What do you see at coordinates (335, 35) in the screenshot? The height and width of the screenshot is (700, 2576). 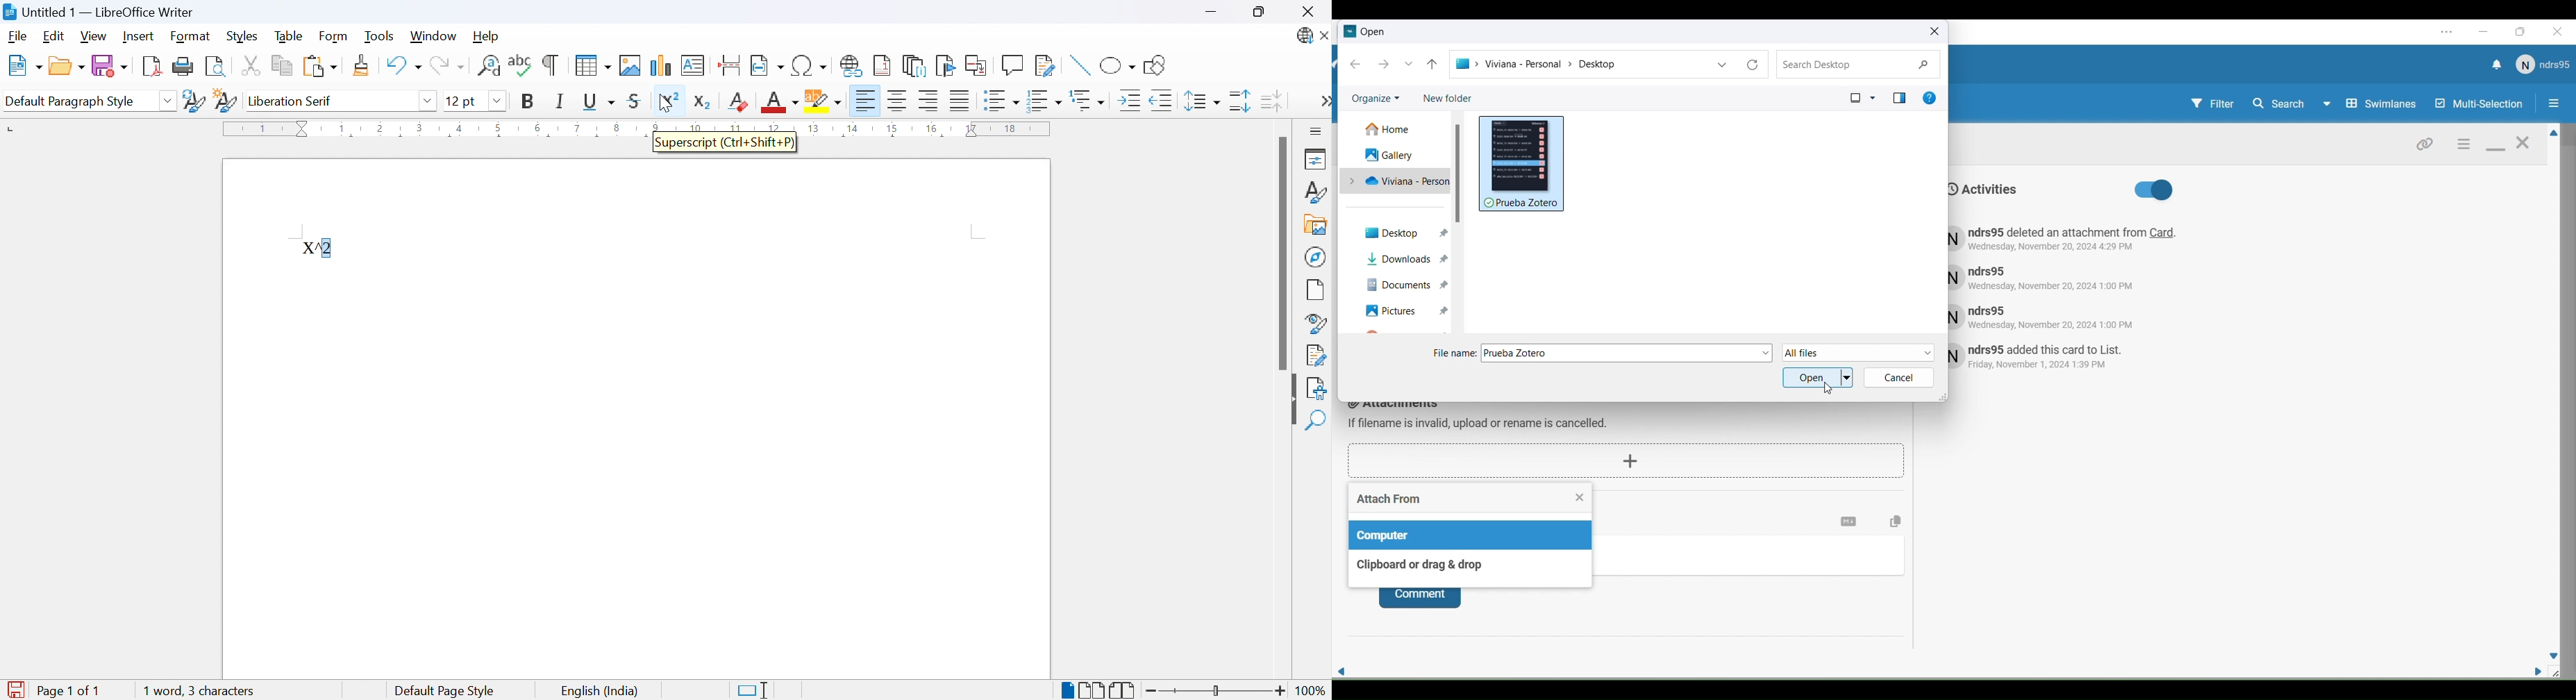 I see `Form` at bounding box center [335, 35].